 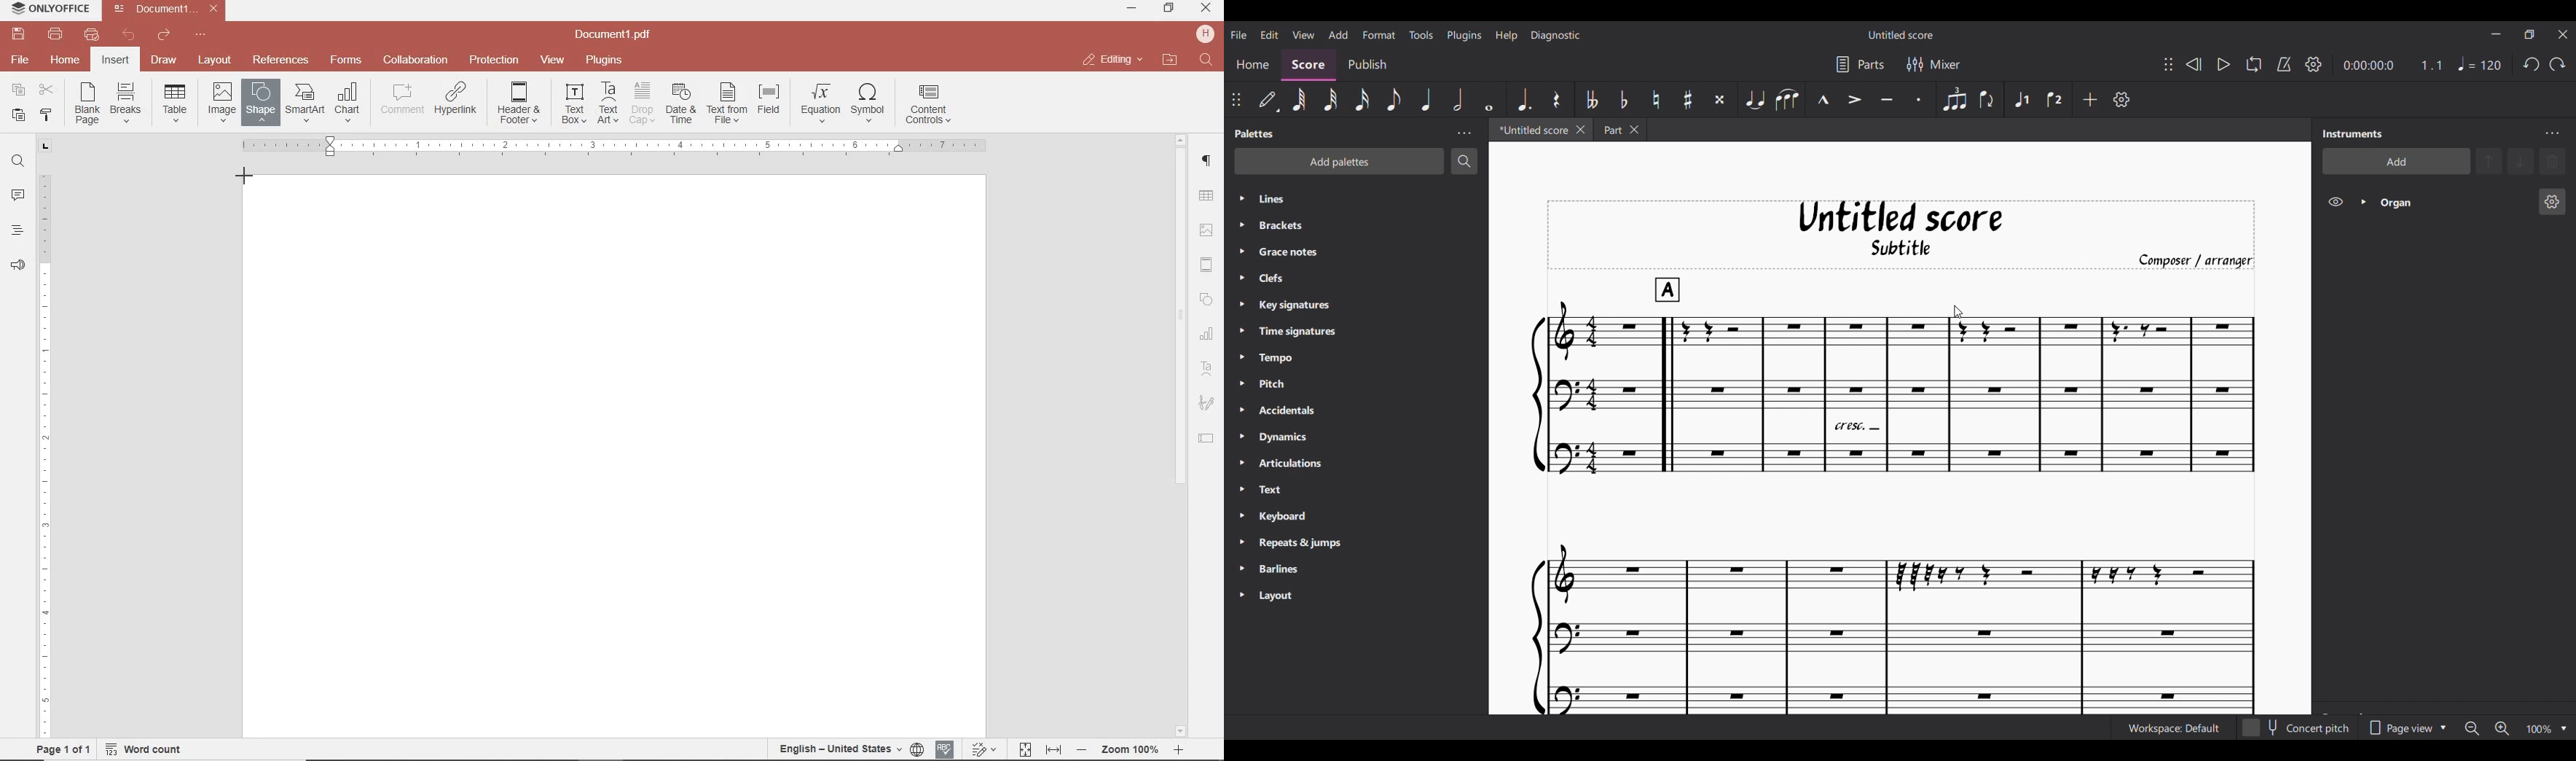 I want to click on close, so click(x=1112, y=60).